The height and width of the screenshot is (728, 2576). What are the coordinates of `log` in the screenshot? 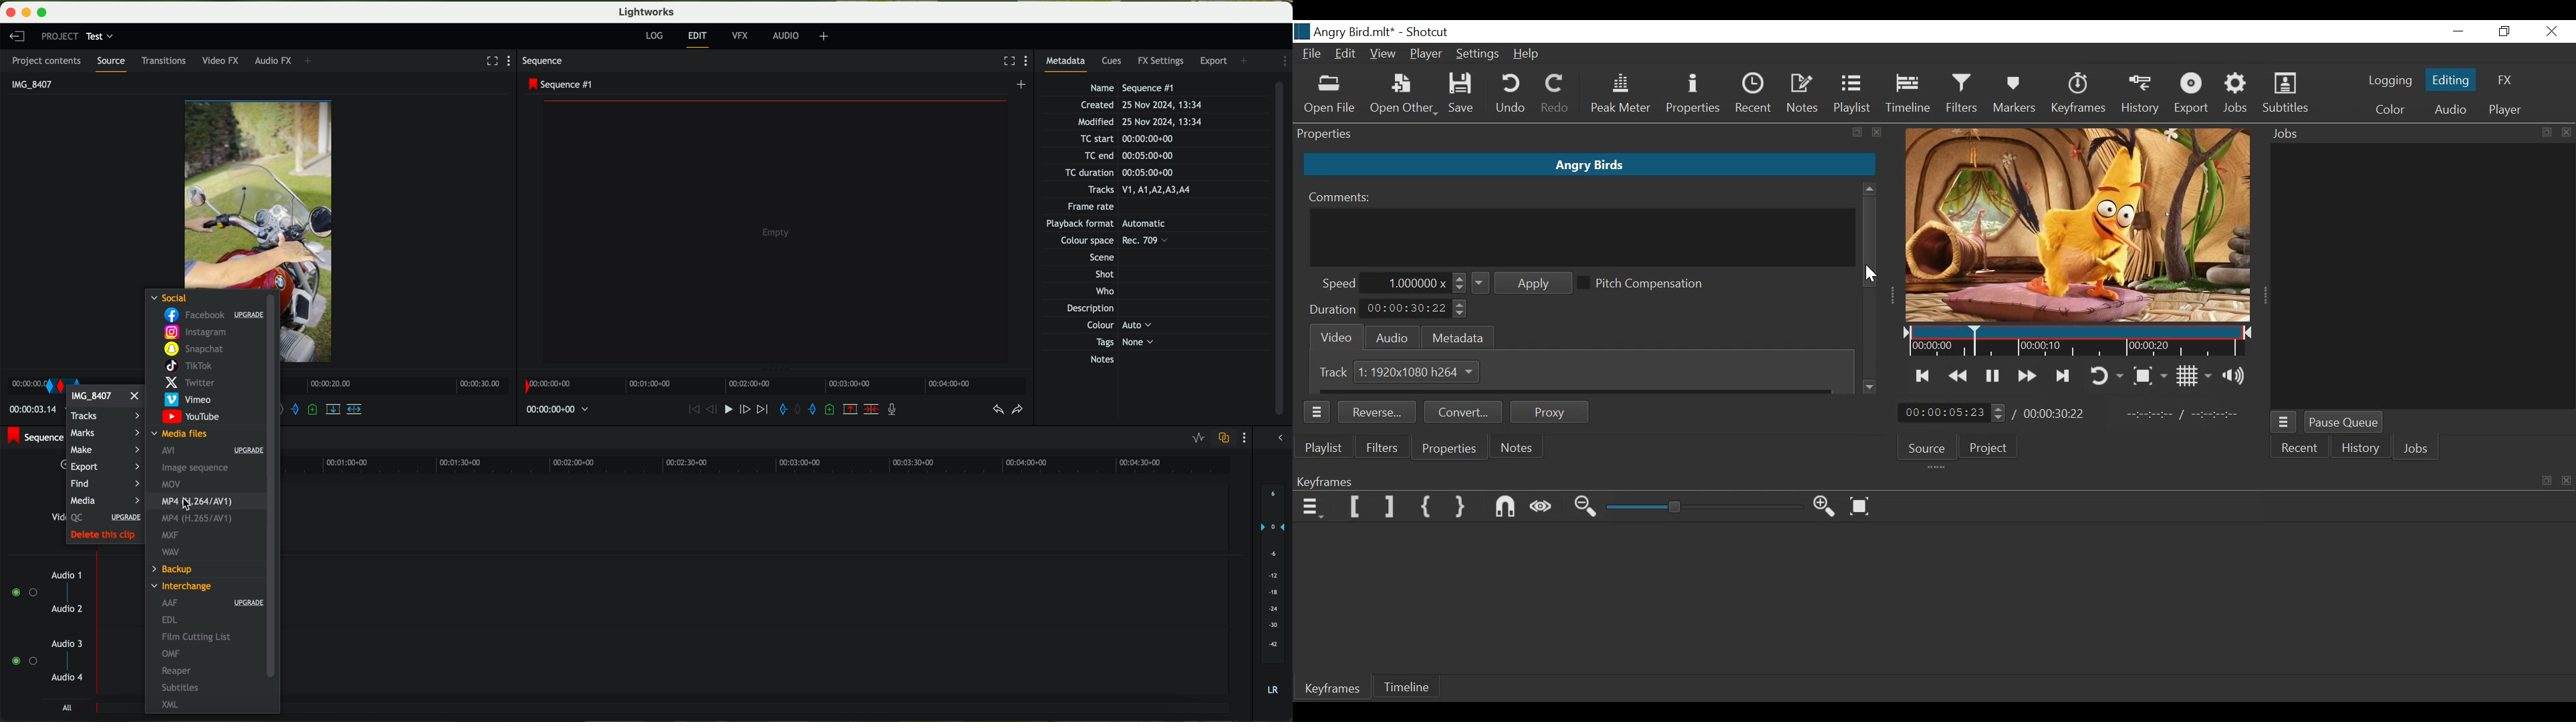 It's located at (655, 37).